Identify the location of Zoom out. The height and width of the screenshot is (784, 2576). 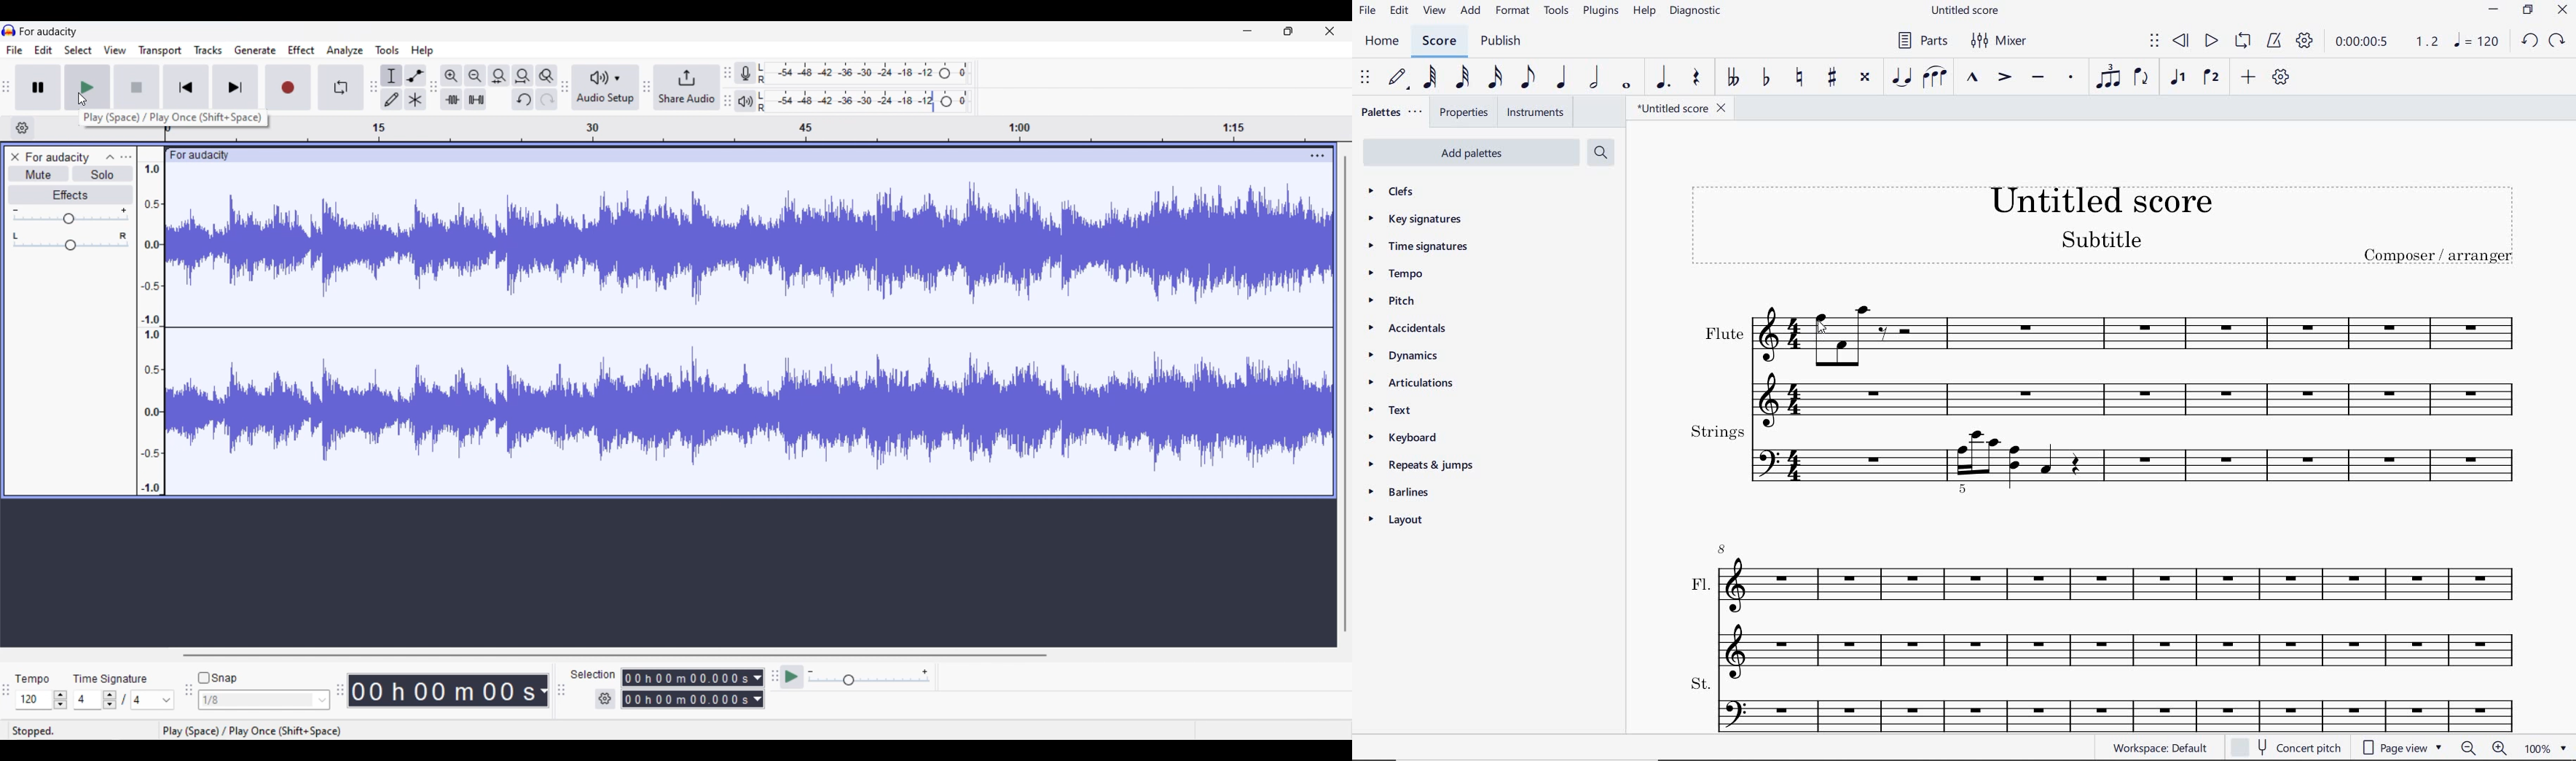
(476, 76).